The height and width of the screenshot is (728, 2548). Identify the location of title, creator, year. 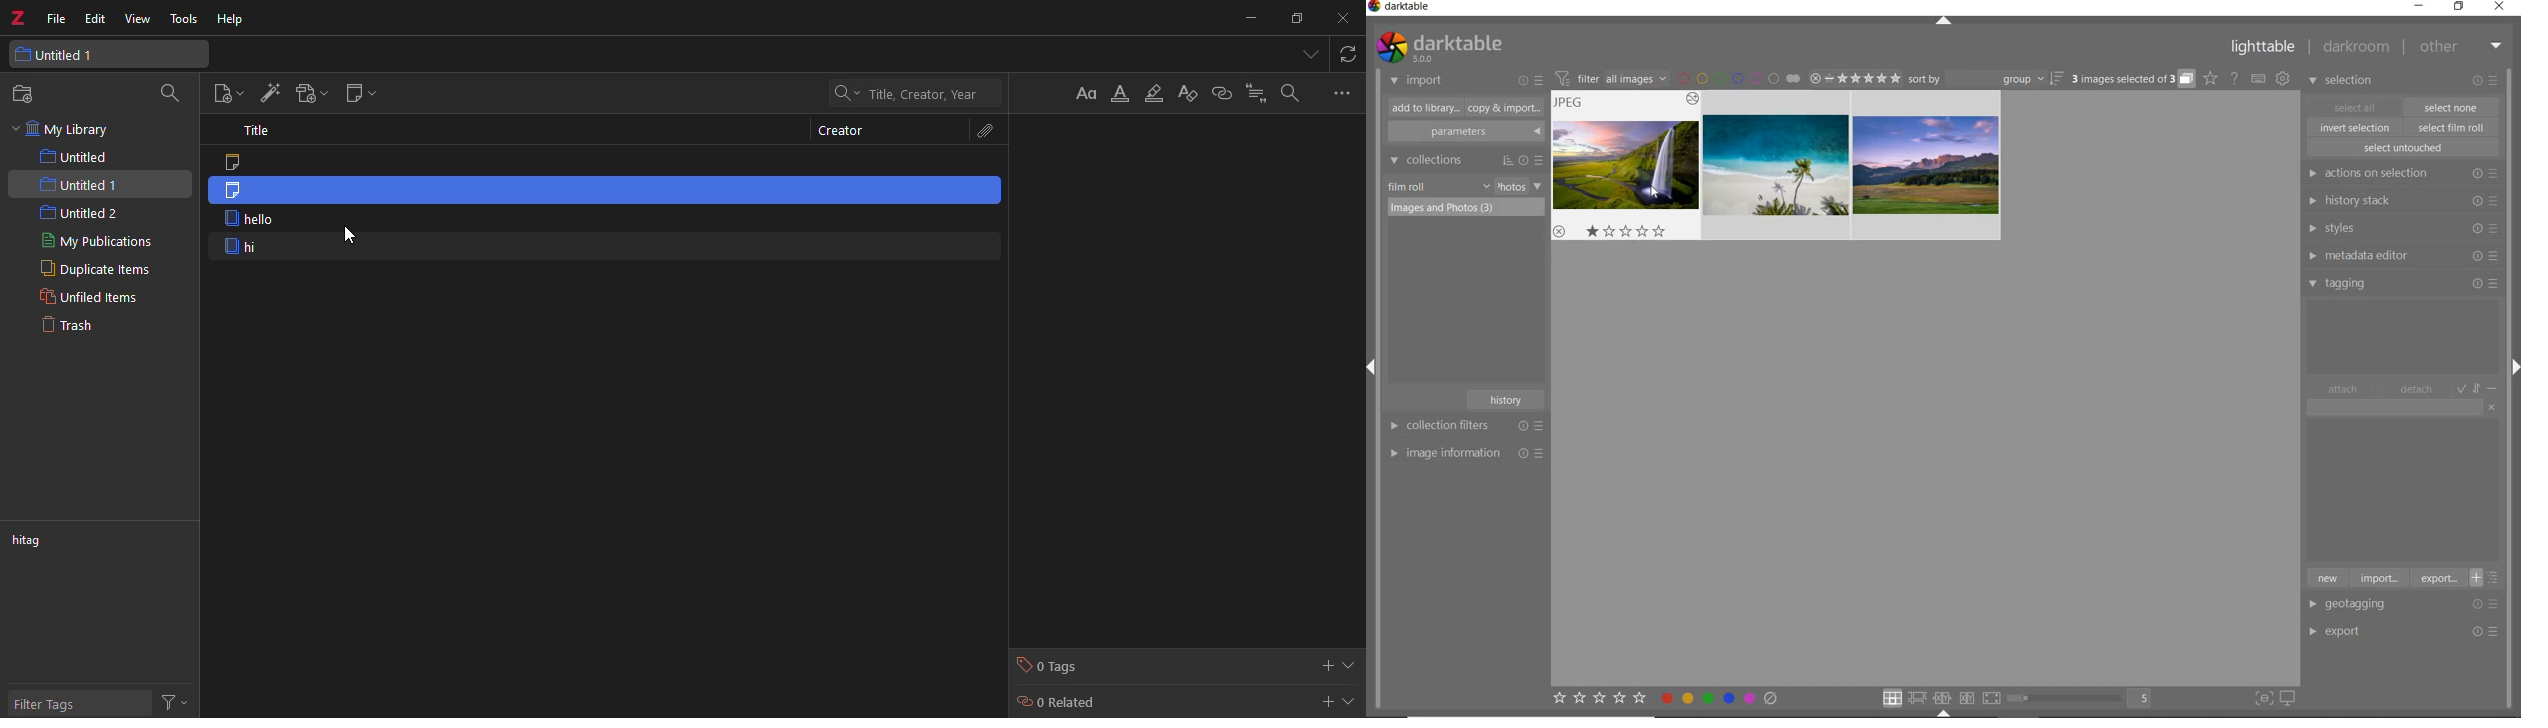
(920, 95).